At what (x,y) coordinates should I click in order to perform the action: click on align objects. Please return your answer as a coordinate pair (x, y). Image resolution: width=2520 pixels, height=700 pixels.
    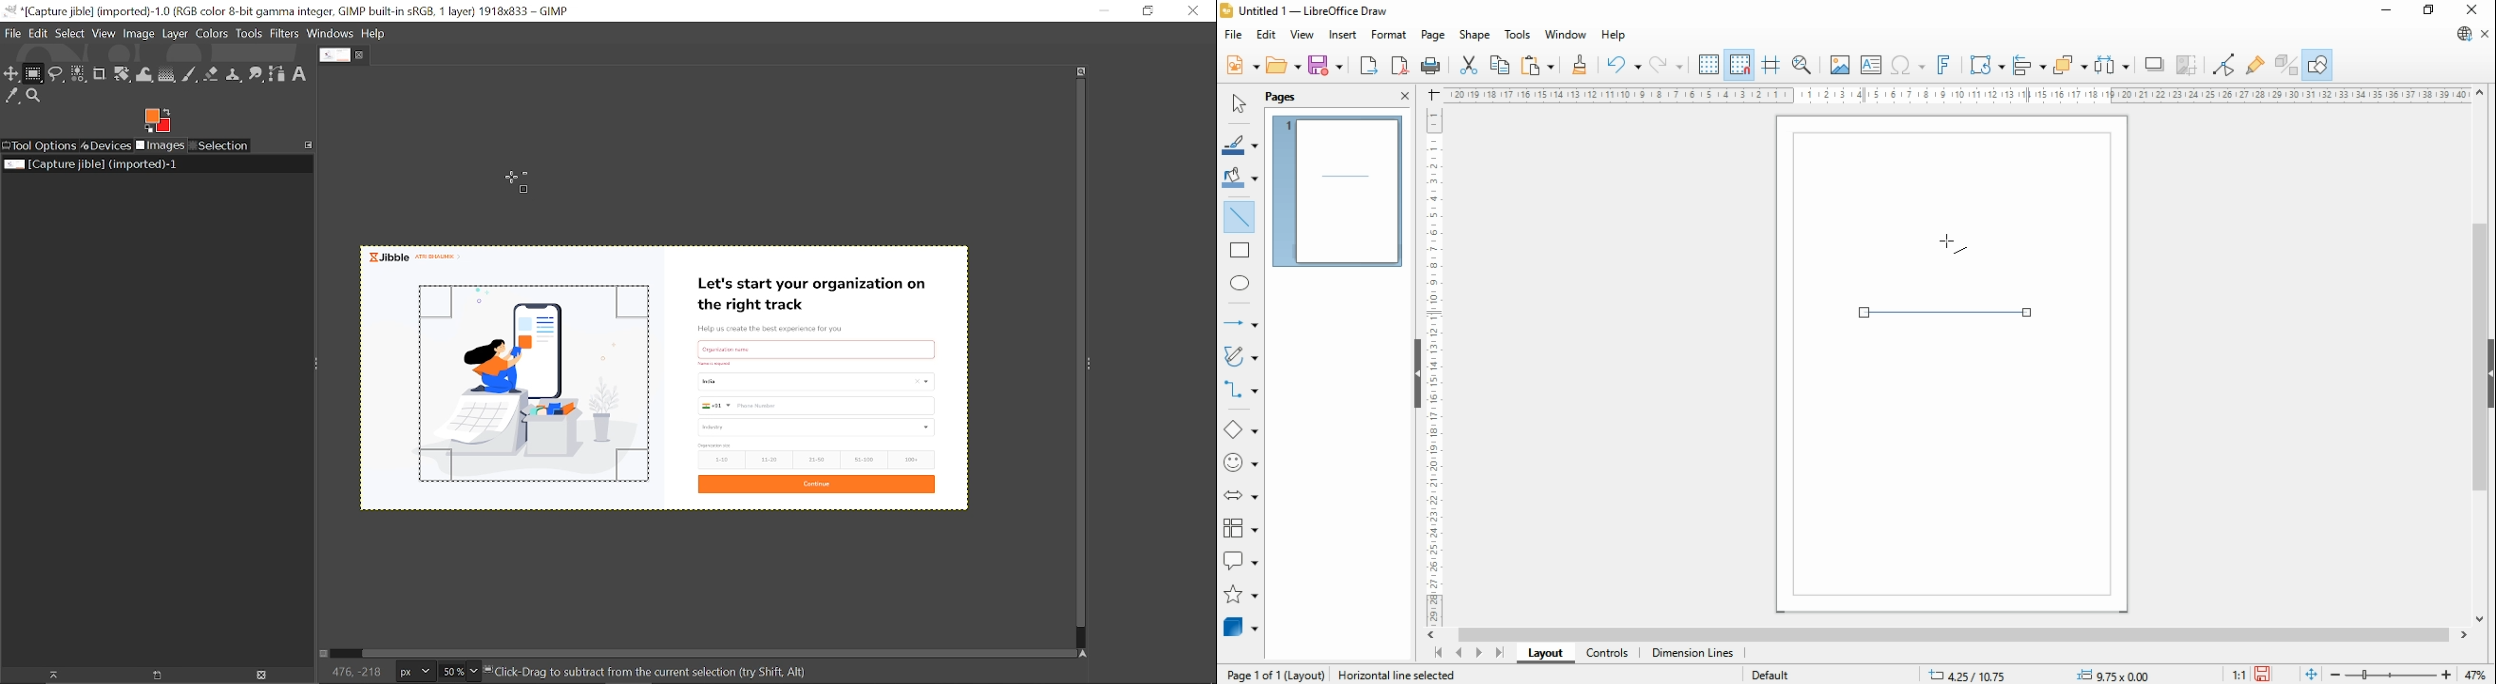
    Looking at the image, I should click on (2031, 64).